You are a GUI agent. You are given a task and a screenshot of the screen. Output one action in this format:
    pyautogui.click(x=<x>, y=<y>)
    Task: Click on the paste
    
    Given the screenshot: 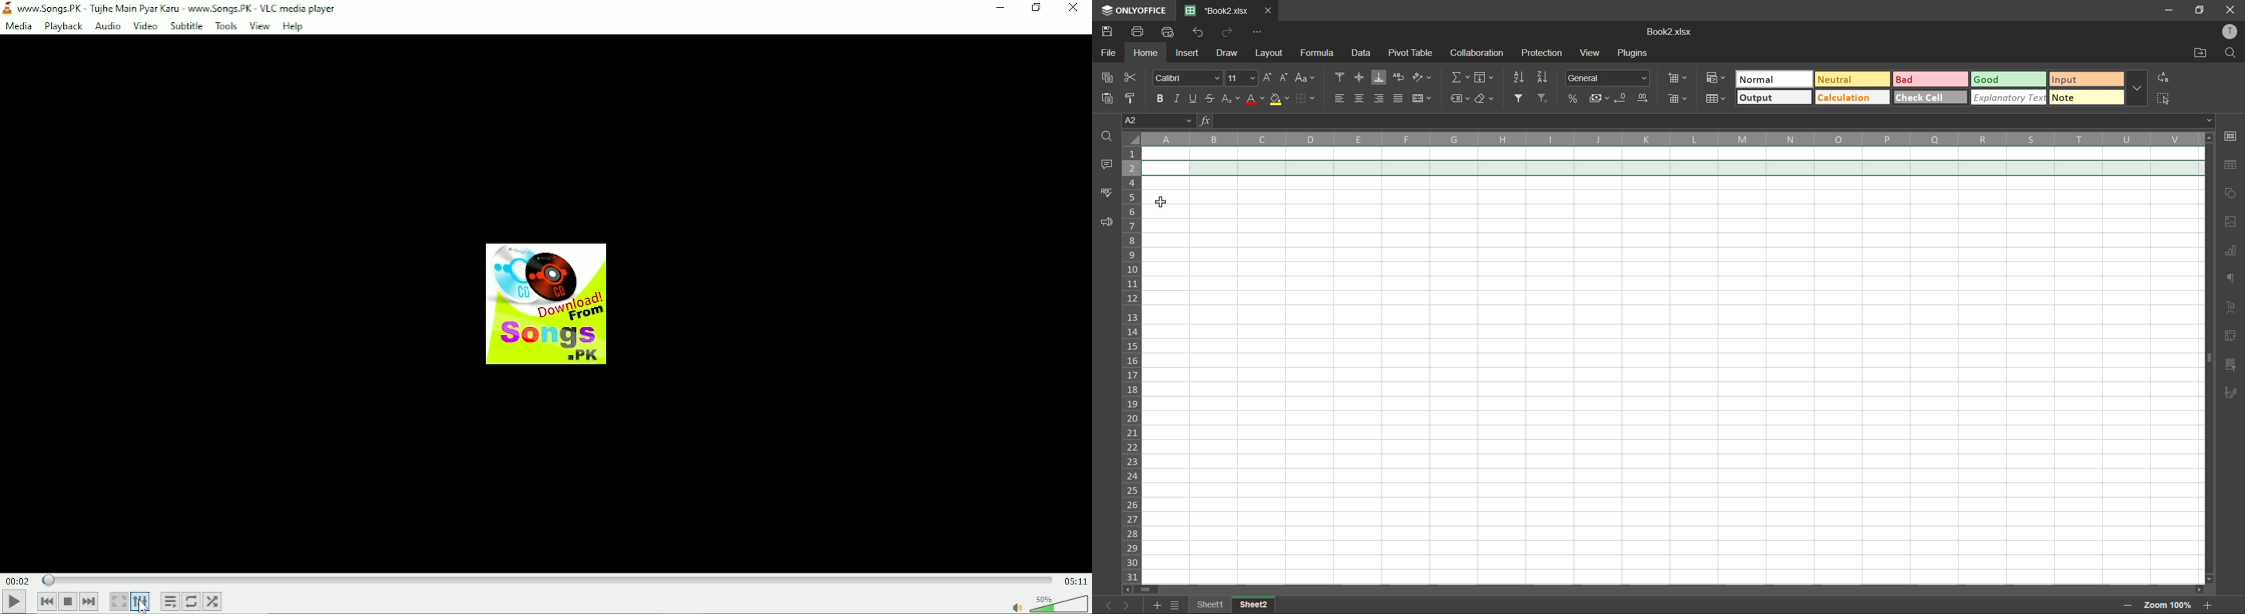 What is the action you would take?
    pyautogui.click(x=1108, y=99)
    